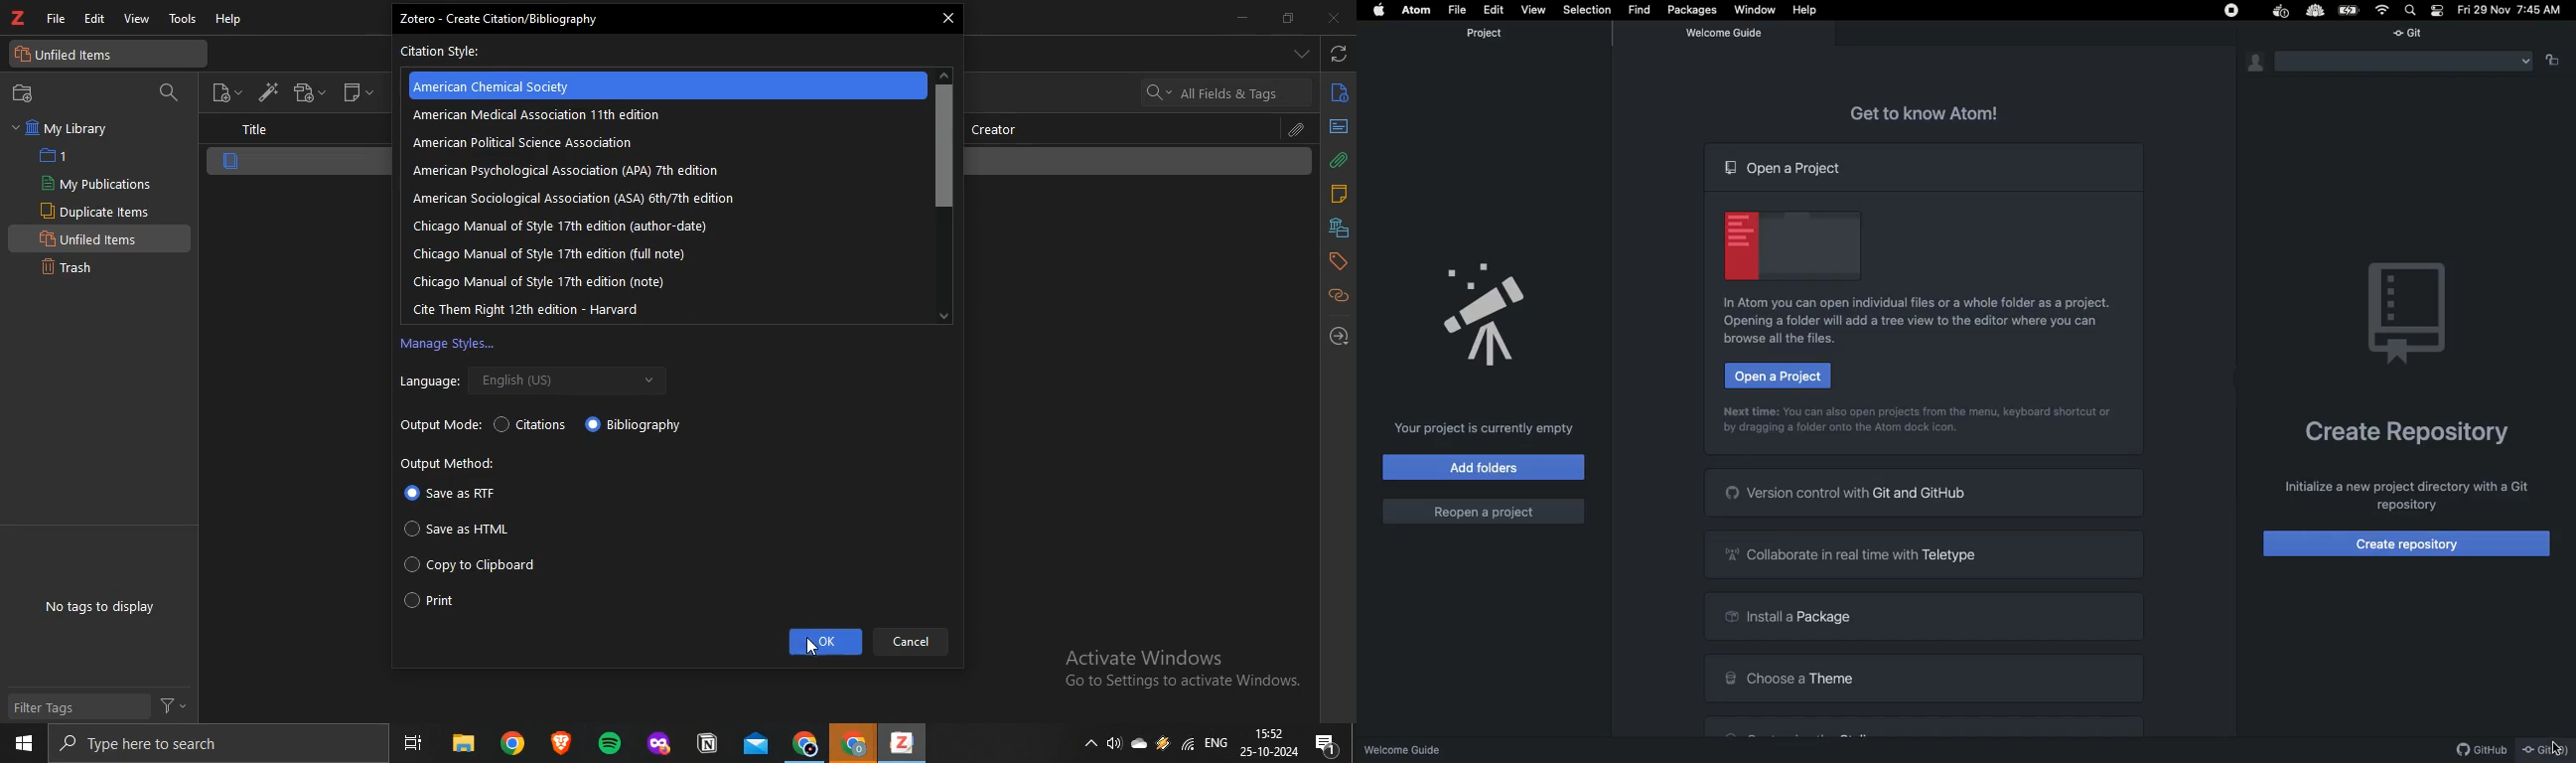 This screenshot has width=2576, height=784. I want to click on new item, so click(226, 90).